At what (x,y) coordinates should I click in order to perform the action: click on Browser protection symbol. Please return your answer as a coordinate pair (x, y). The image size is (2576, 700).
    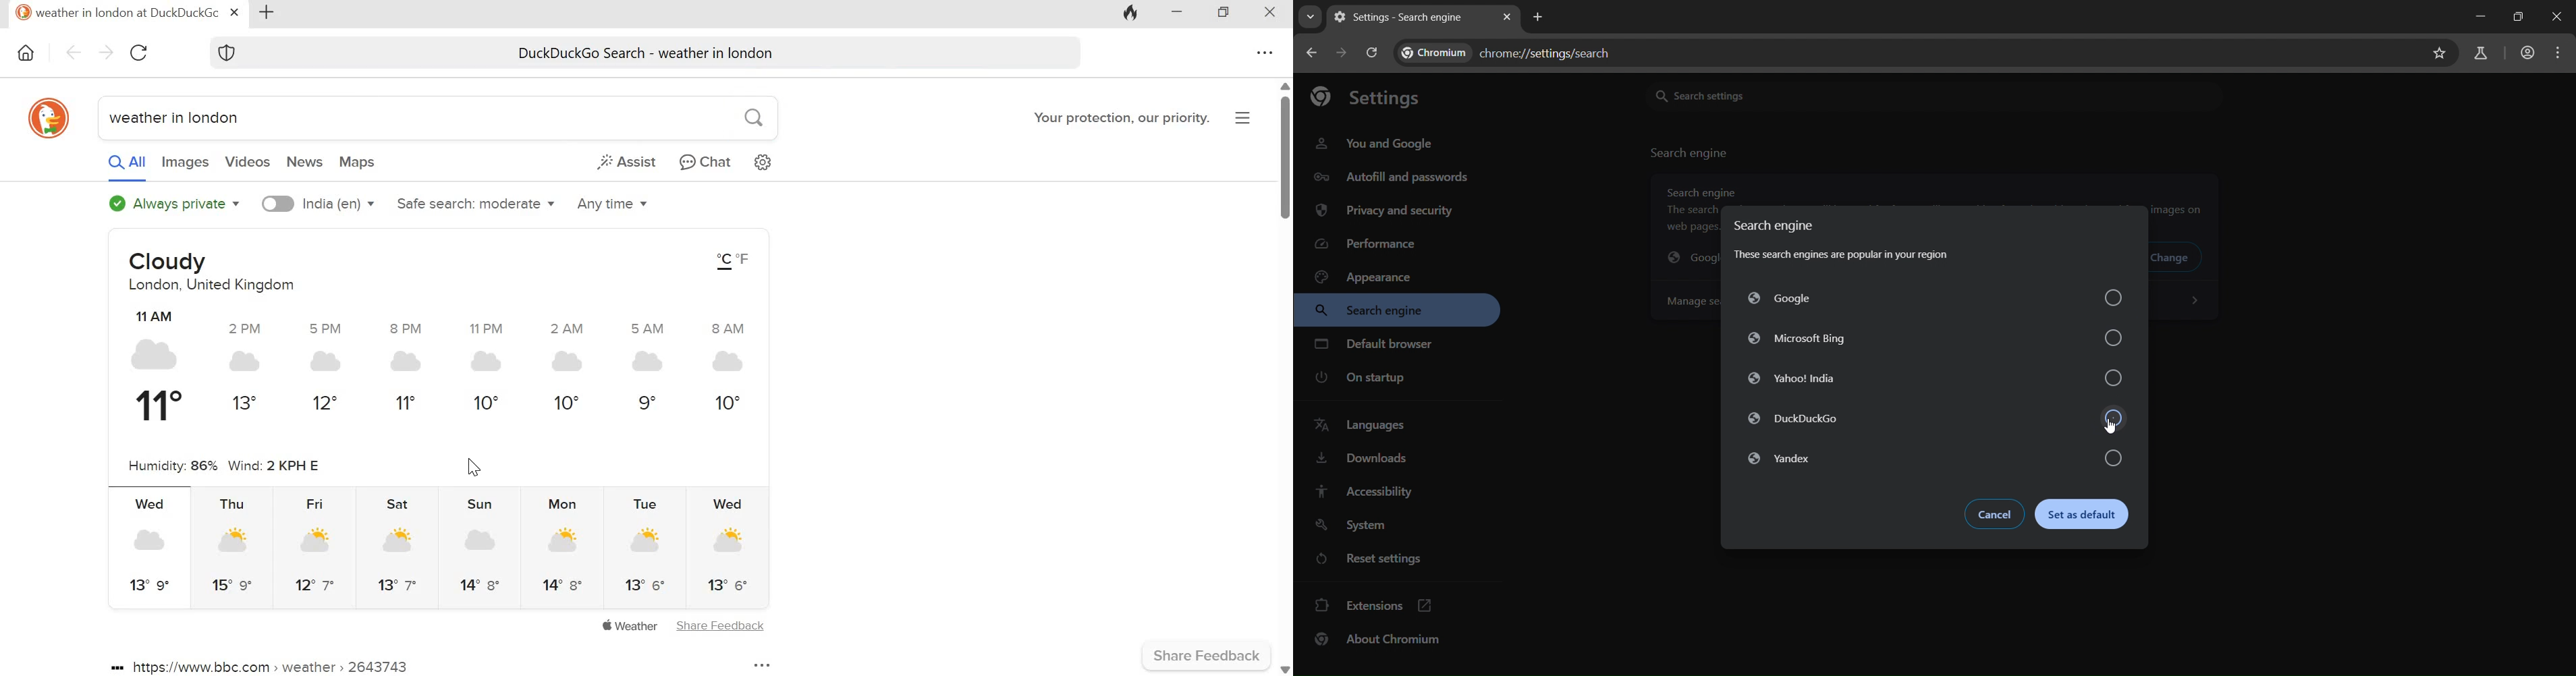
    Looking at the image, I should click on (226, 53).